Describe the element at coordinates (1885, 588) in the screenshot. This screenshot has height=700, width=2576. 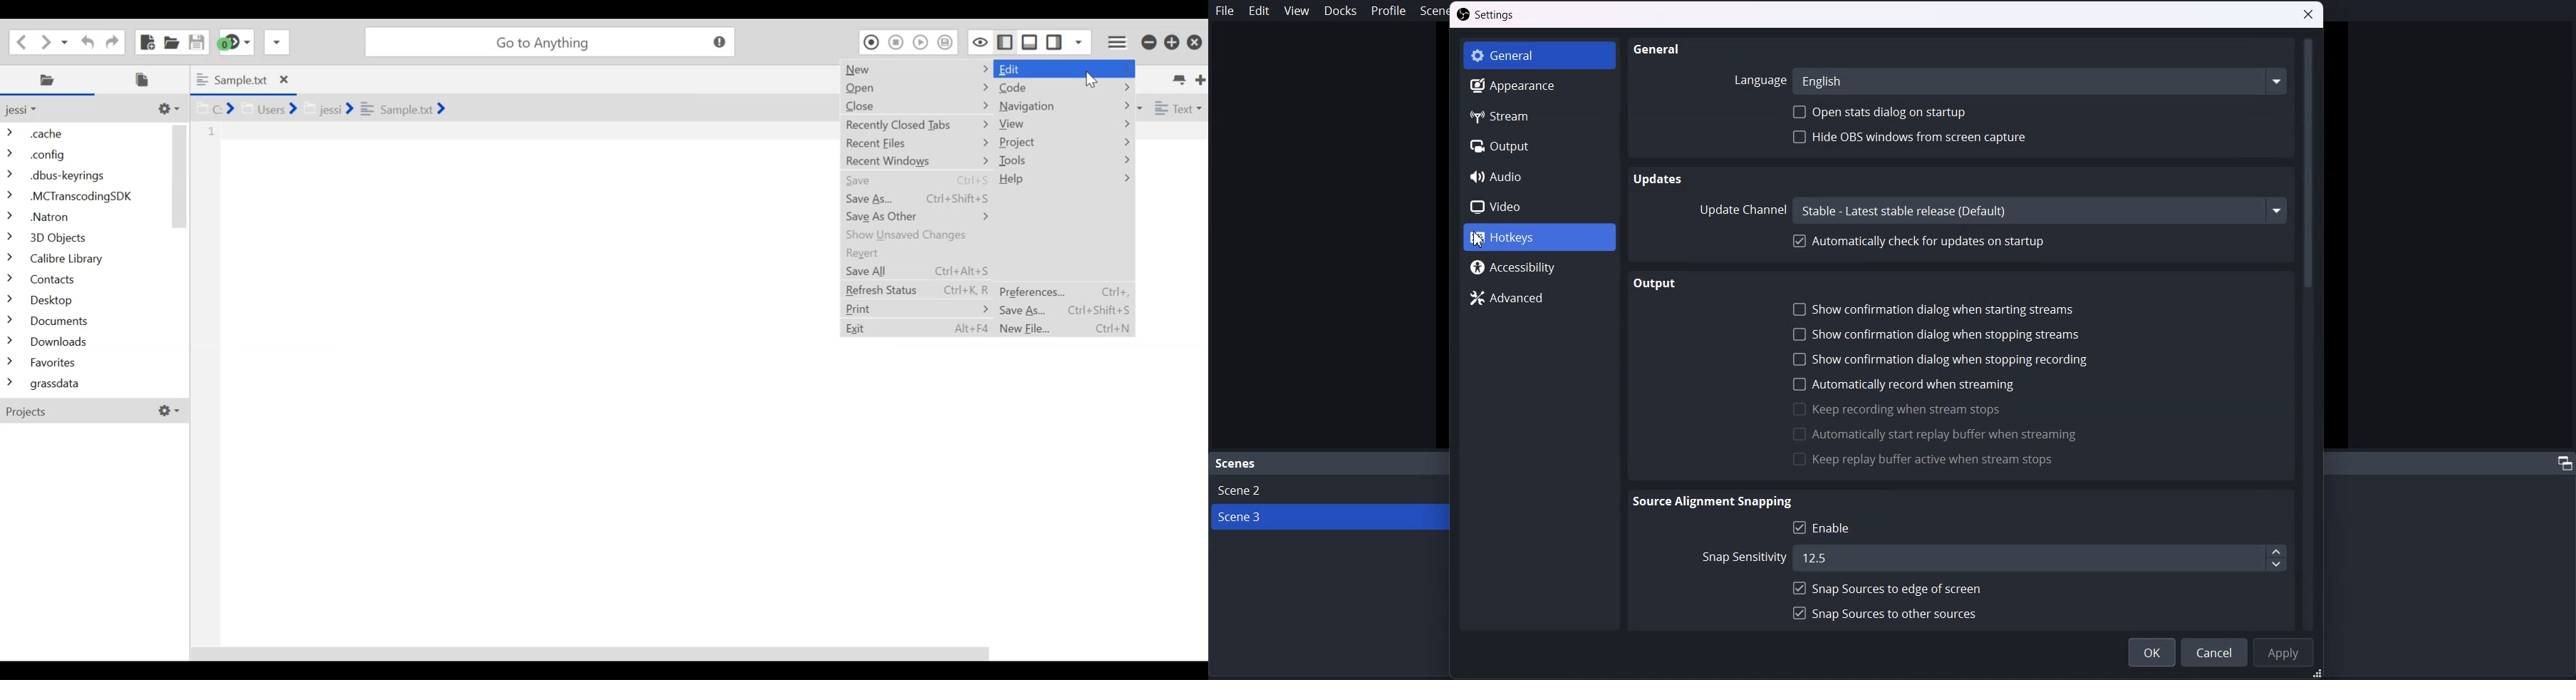
I see `snap source to edge off screen` at that location.